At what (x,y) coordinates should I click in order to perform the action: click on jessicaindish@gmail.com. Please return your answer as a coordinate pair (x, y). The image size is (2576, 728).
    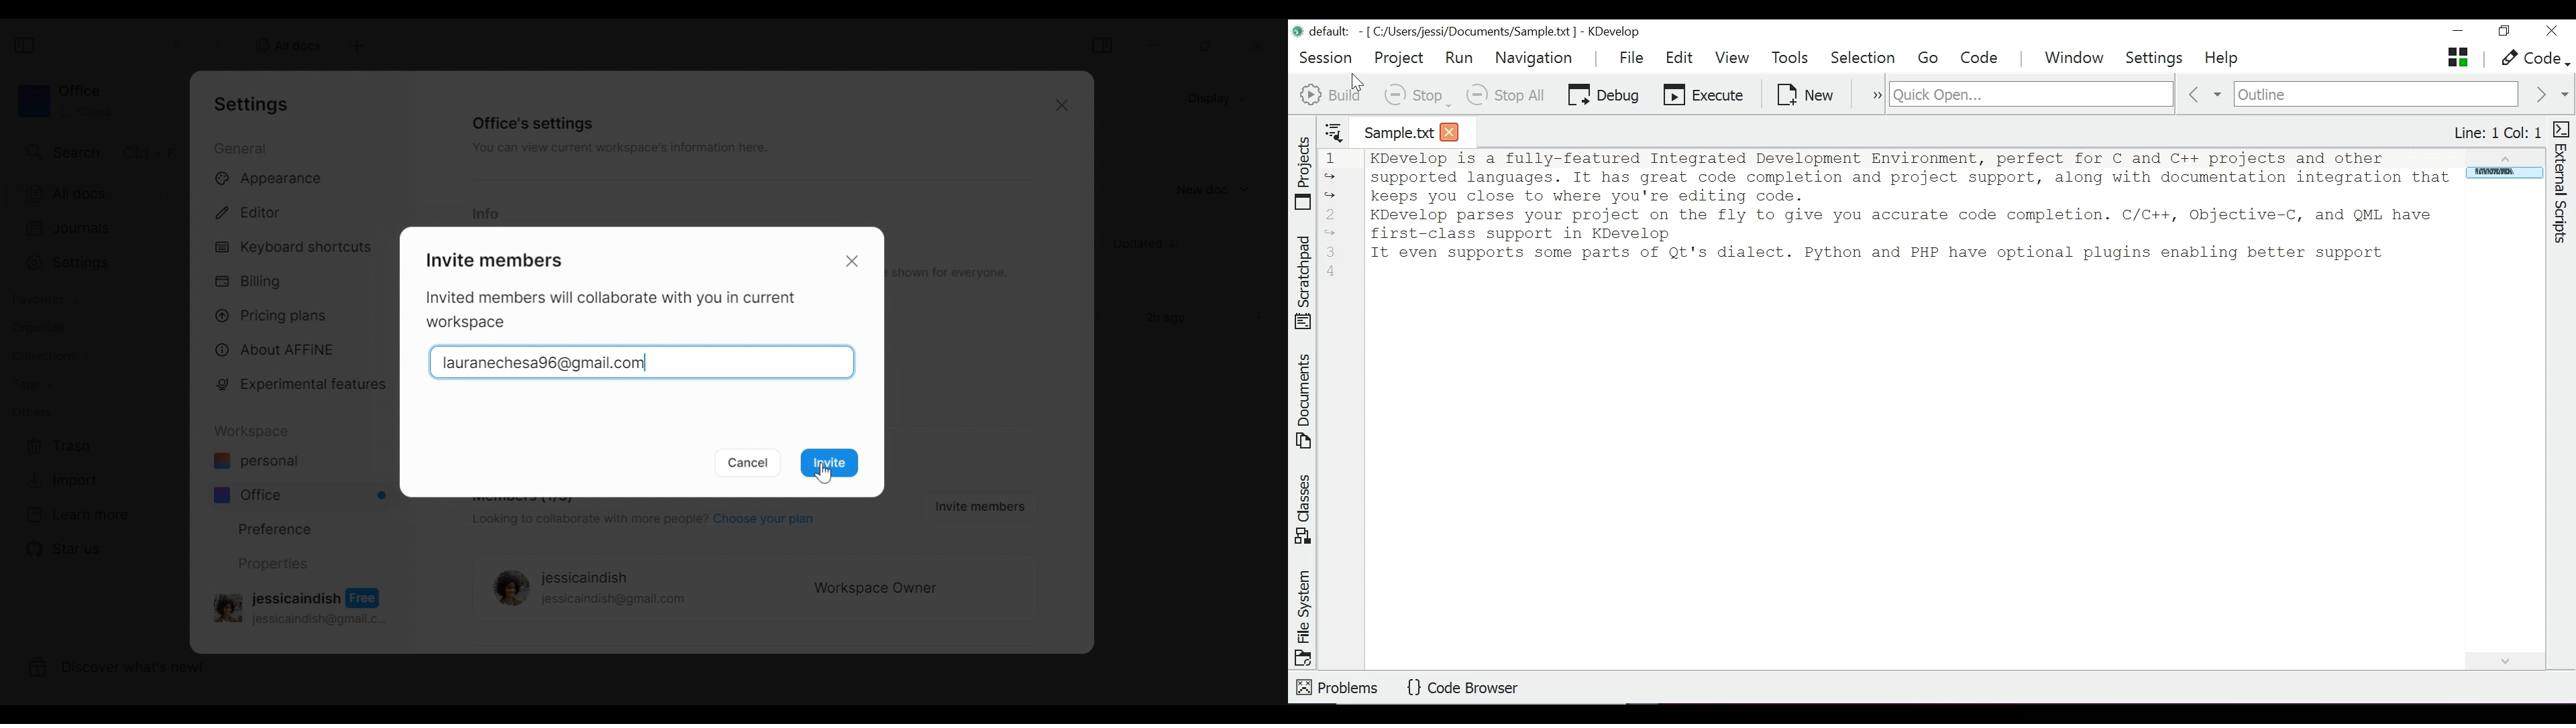
    Looking at the image, I should click on (614, 601).